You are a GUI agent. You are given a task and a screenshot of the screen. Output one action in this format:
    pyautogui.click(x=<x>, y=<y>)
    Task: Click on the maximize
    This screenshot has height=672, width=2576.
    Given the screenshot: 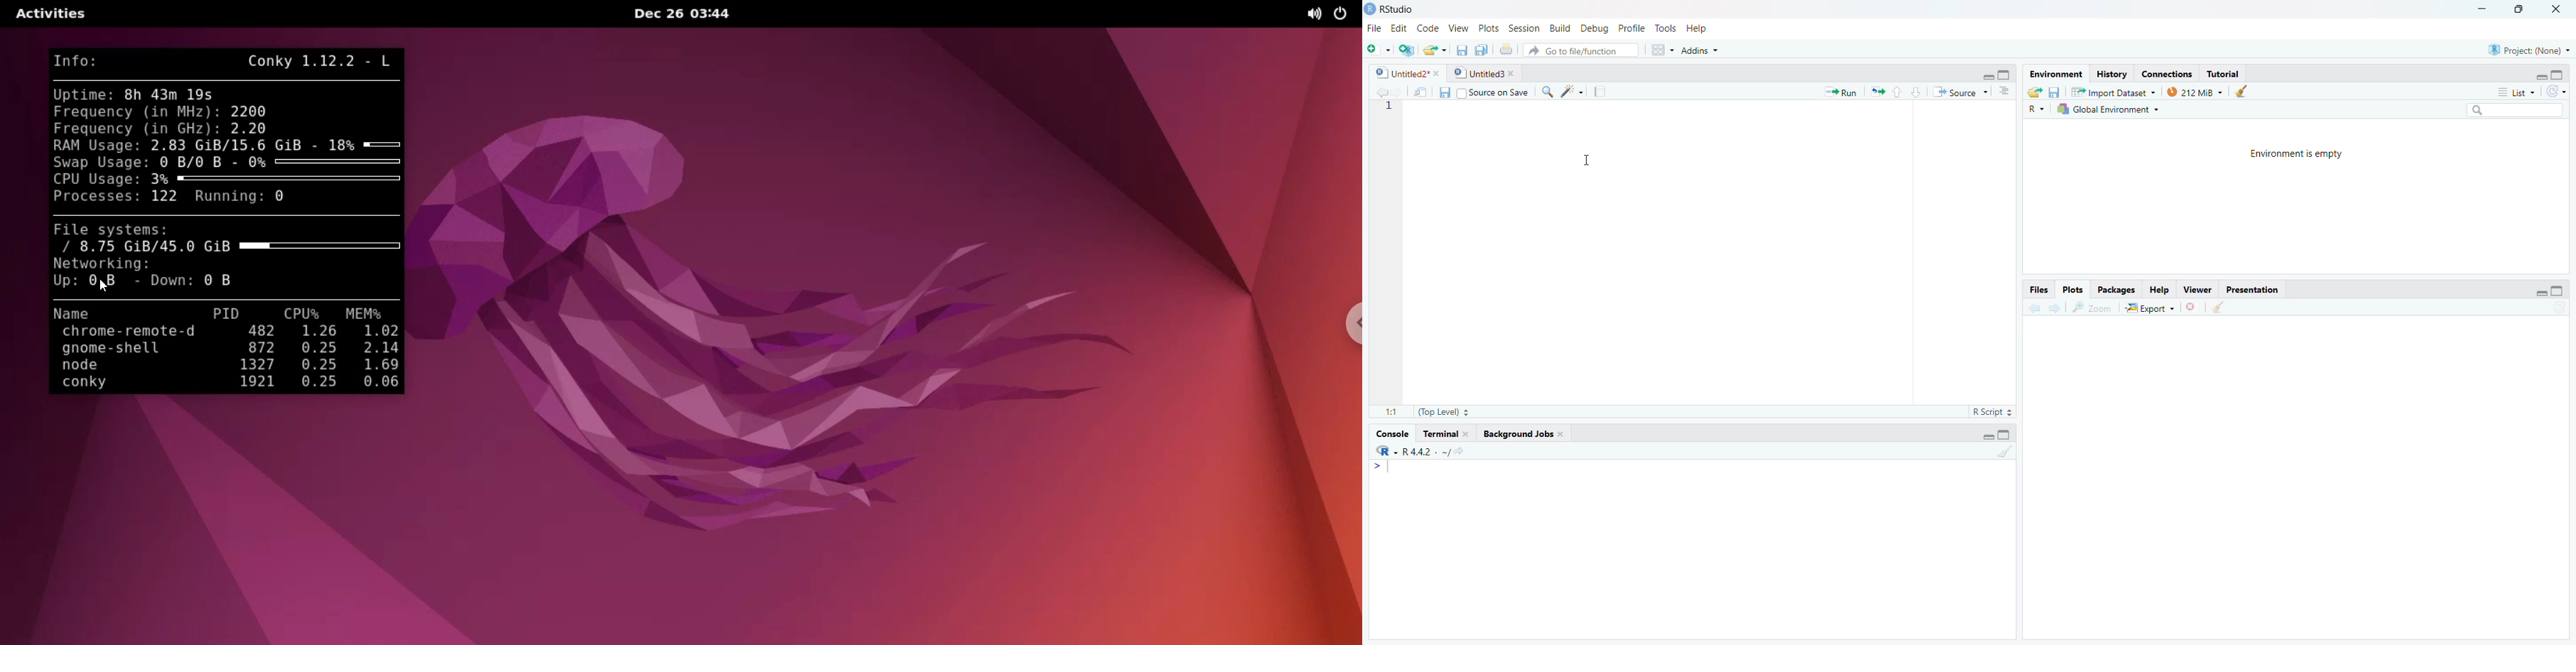 What is the action you would take?
    pyautogui.click(x=2563, y=75)
    